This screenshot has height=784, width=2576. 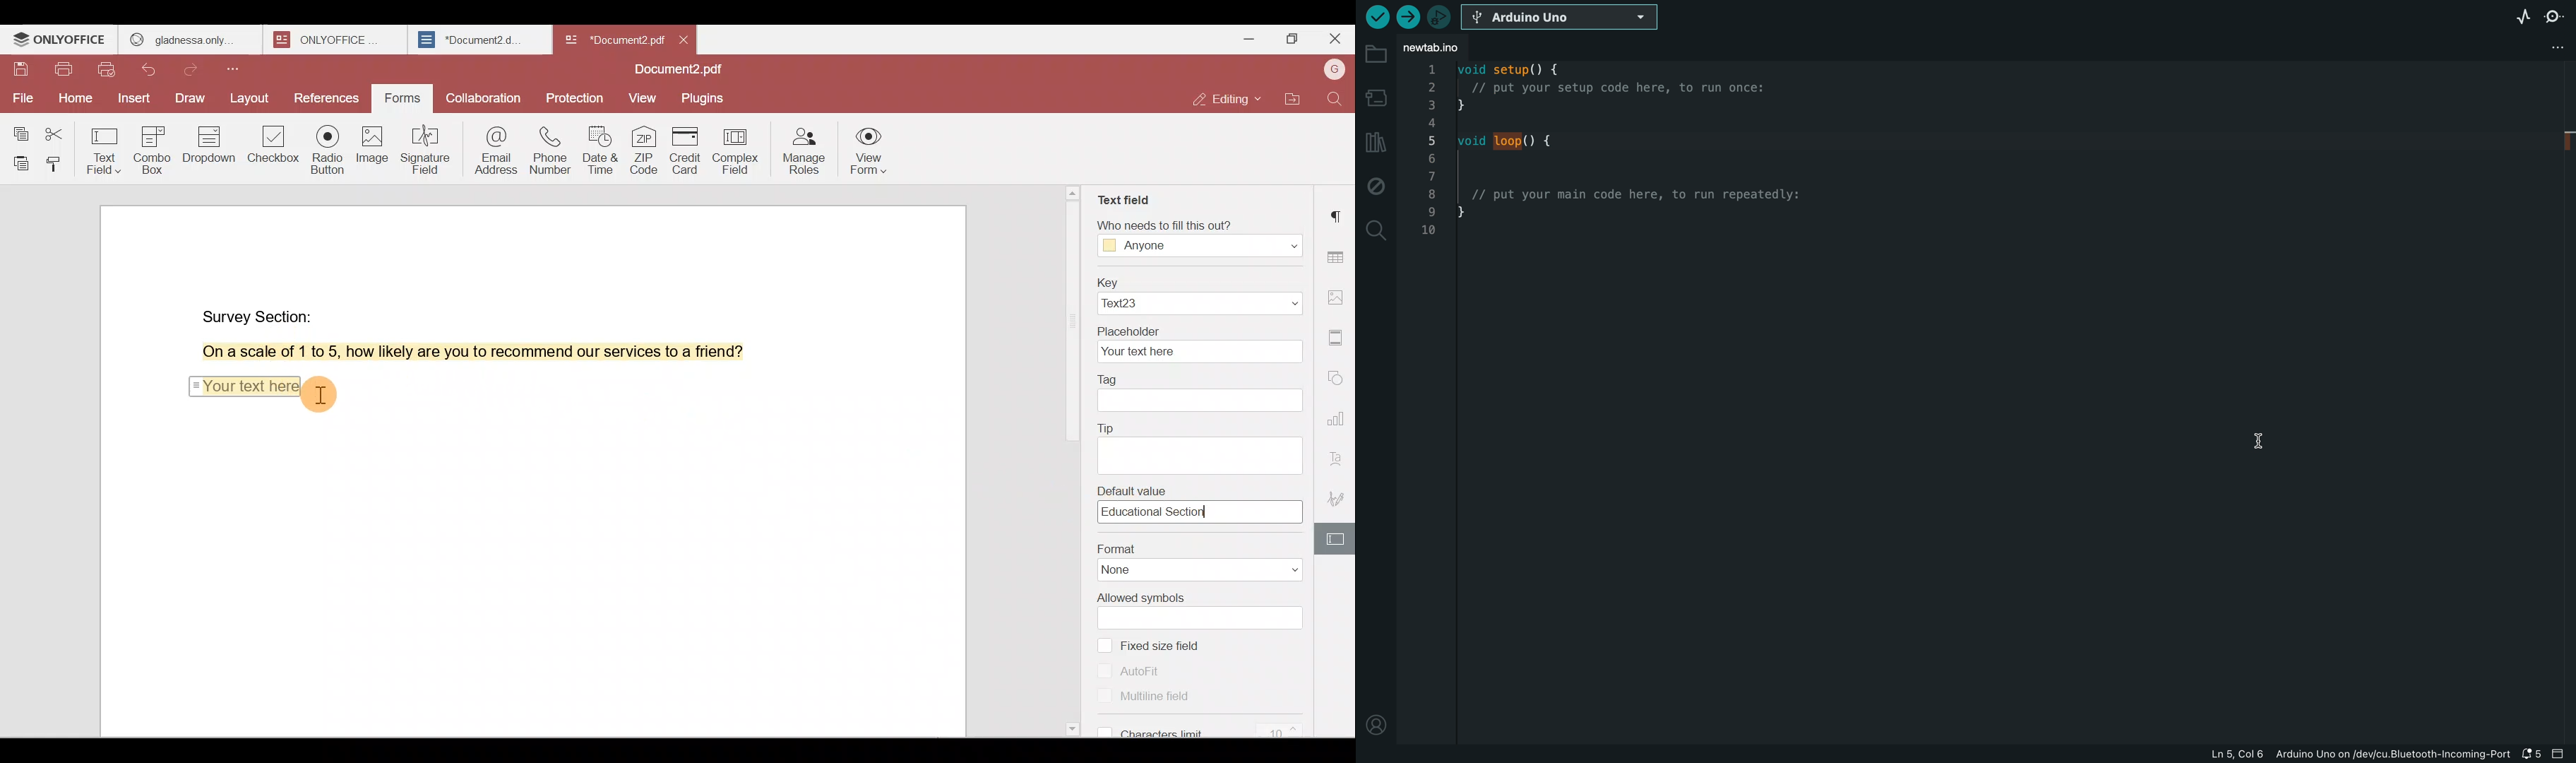 I want to click on Manage roles, so click(x=803, y=150).